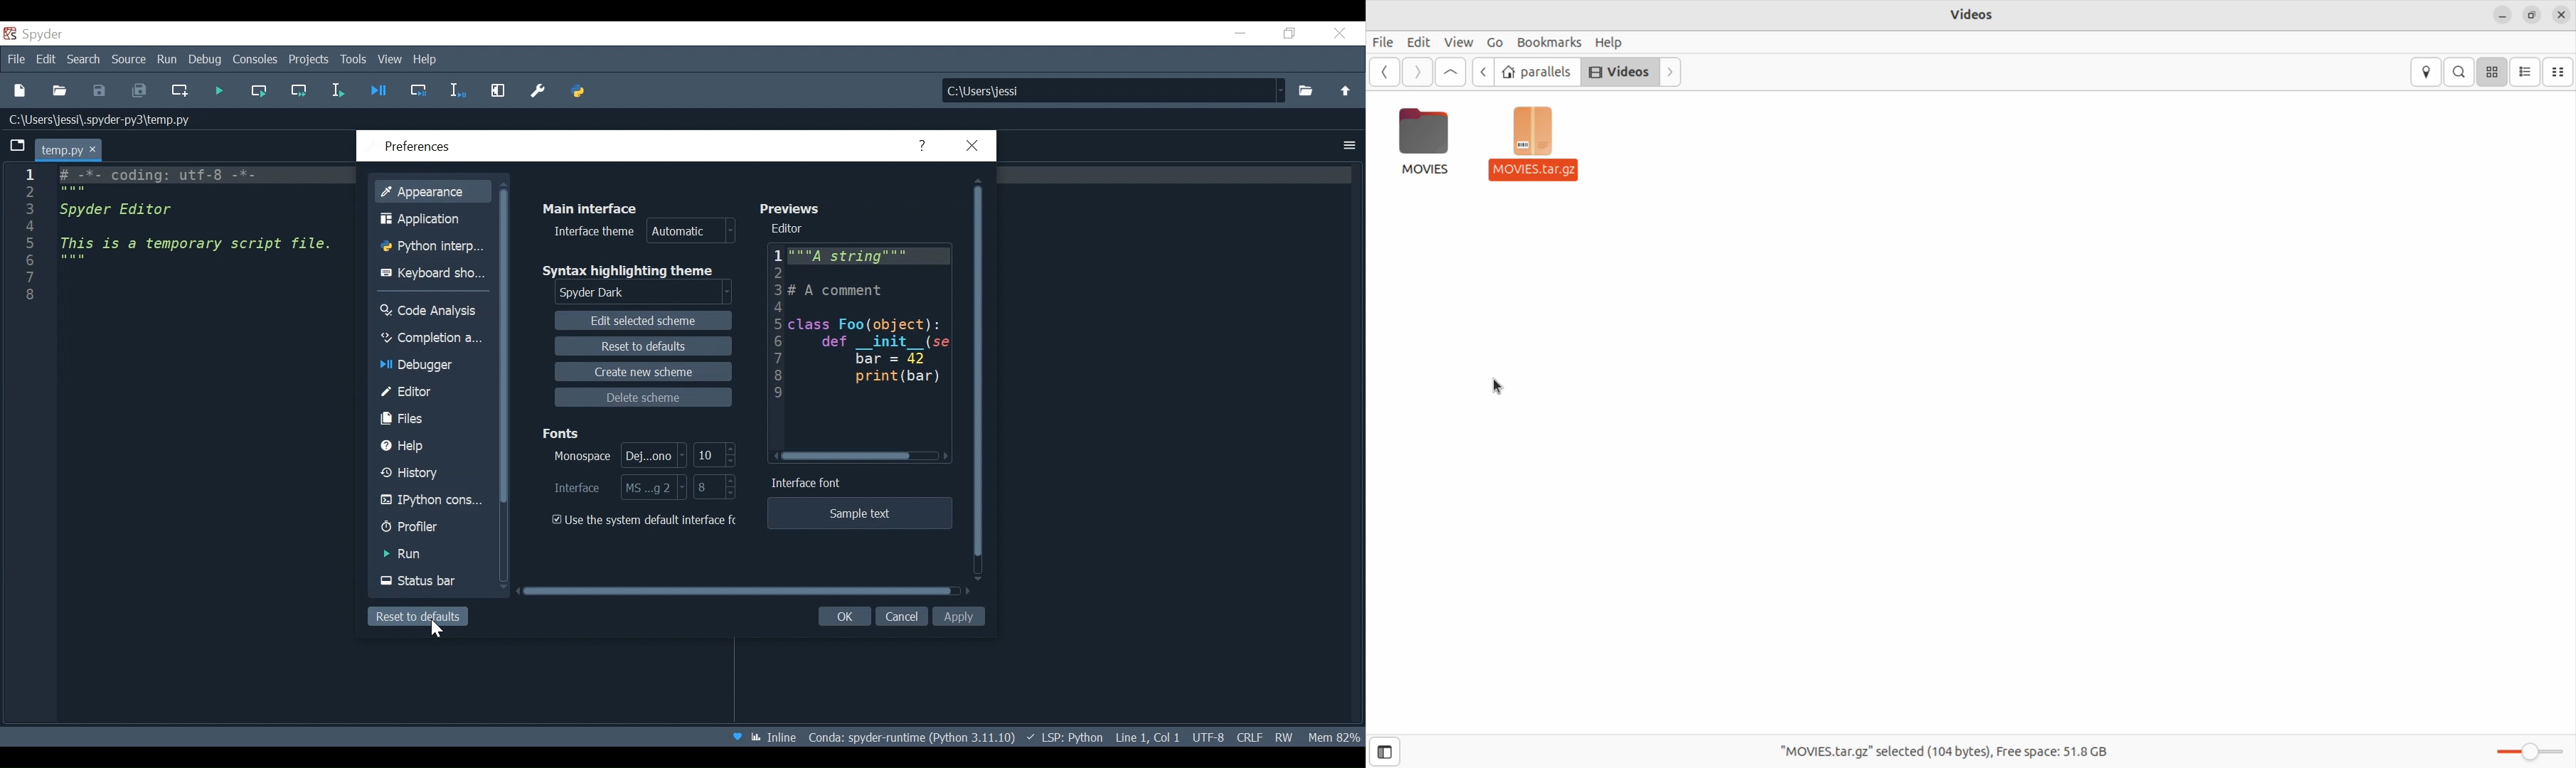  What do you see at coordinates (424, 59) in the screenshot?
I see `Help` at bounding box center [424, 59].